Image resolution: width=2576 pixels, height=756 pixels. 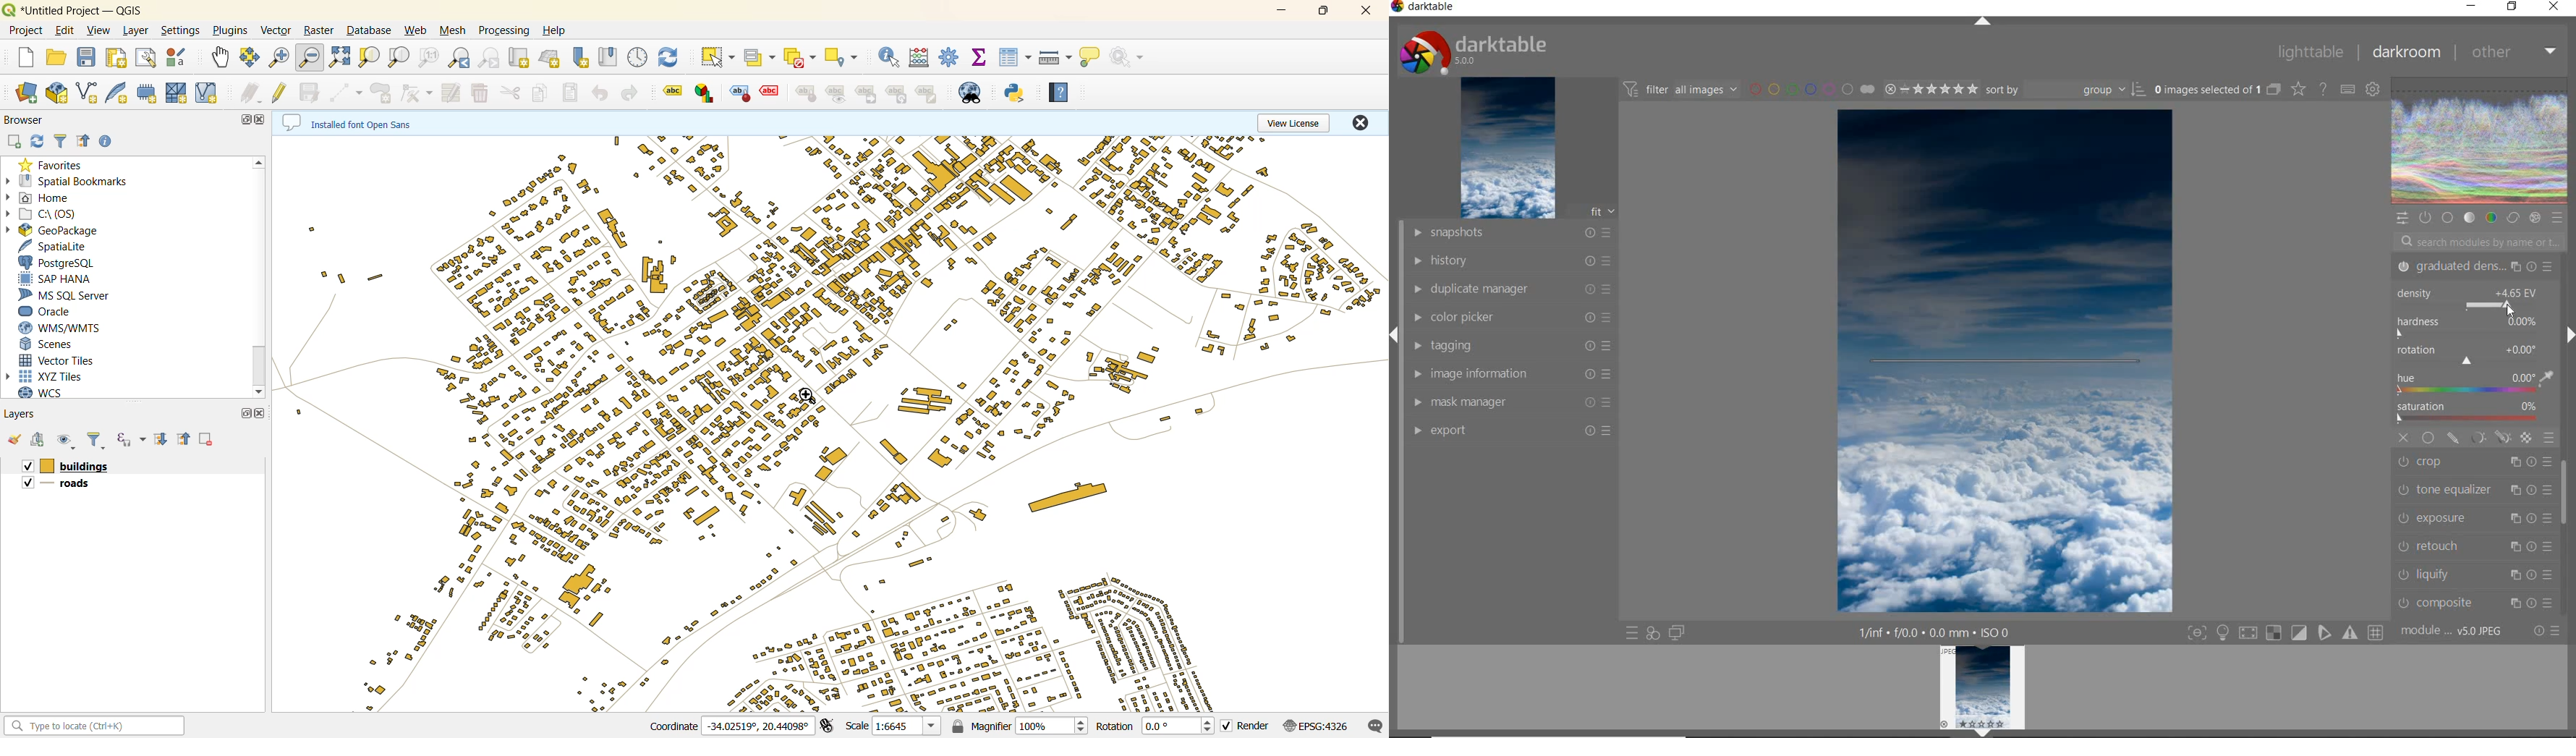 What do you see at coordinates (1328, 12) in the screenshot?
I see `maximize` at bounding box center [1328, 12].